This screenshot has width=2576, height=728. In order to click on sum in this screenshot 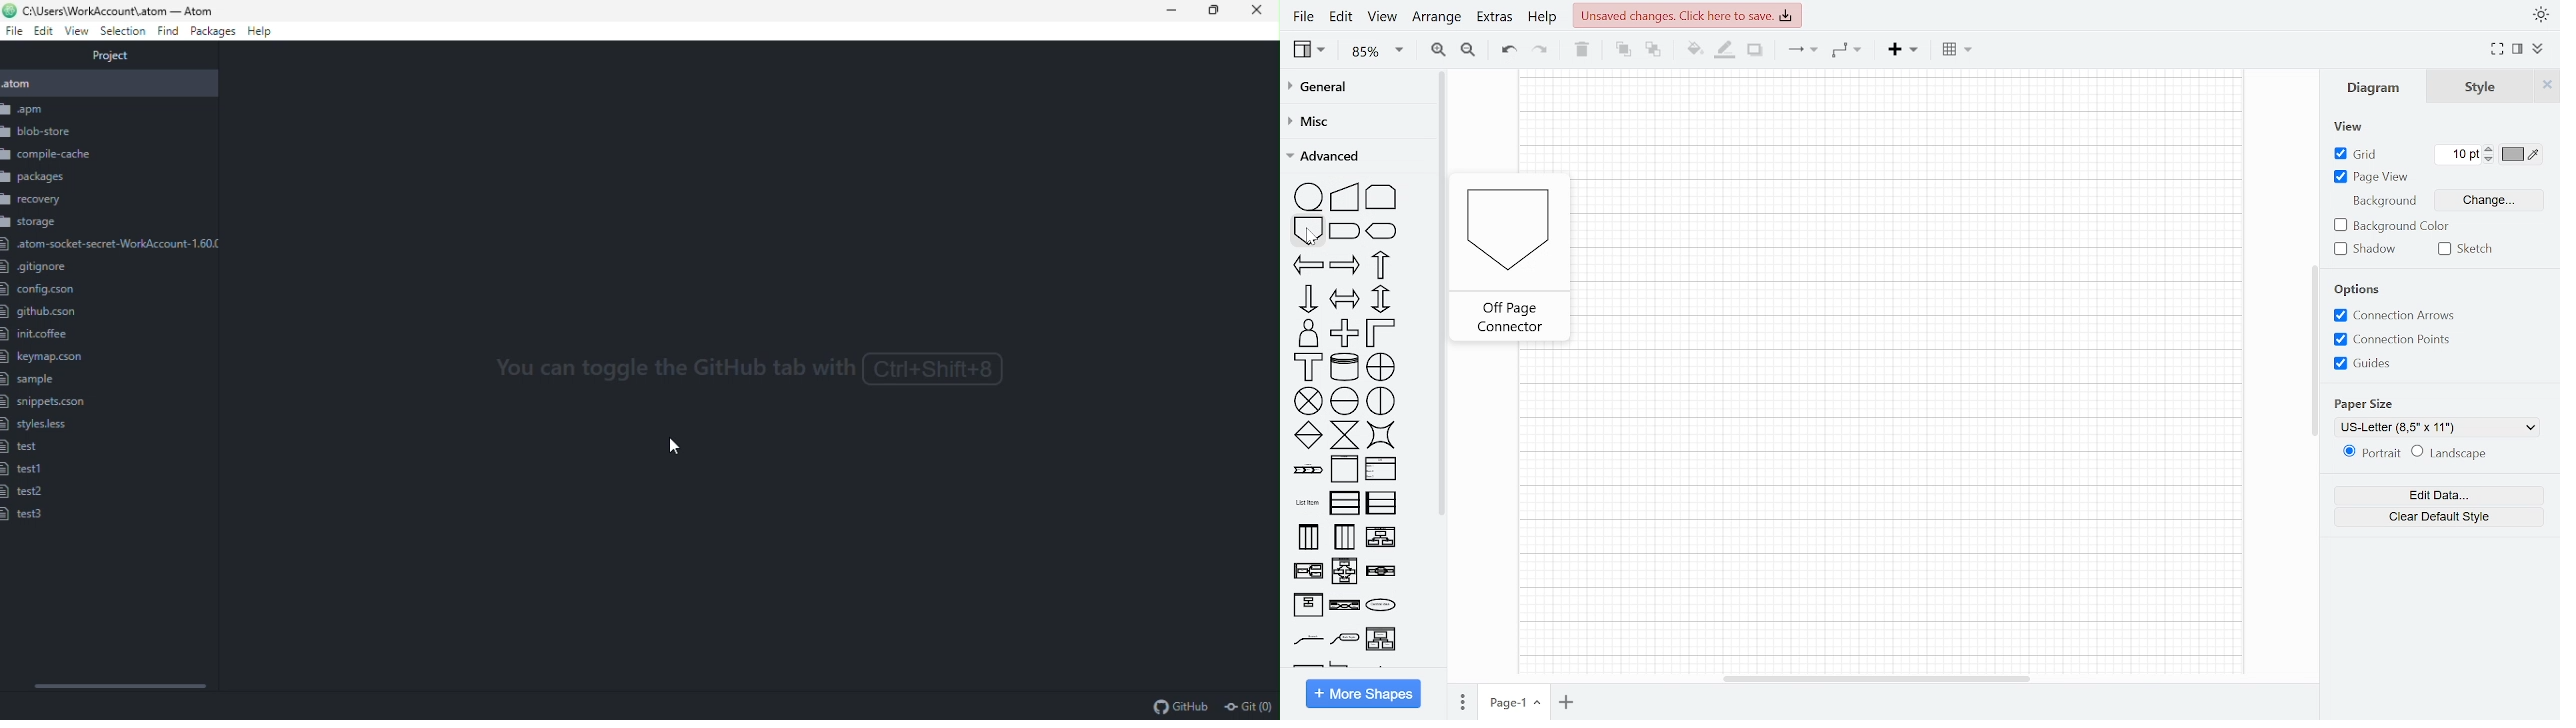, I will do `click(1310, 402)`.